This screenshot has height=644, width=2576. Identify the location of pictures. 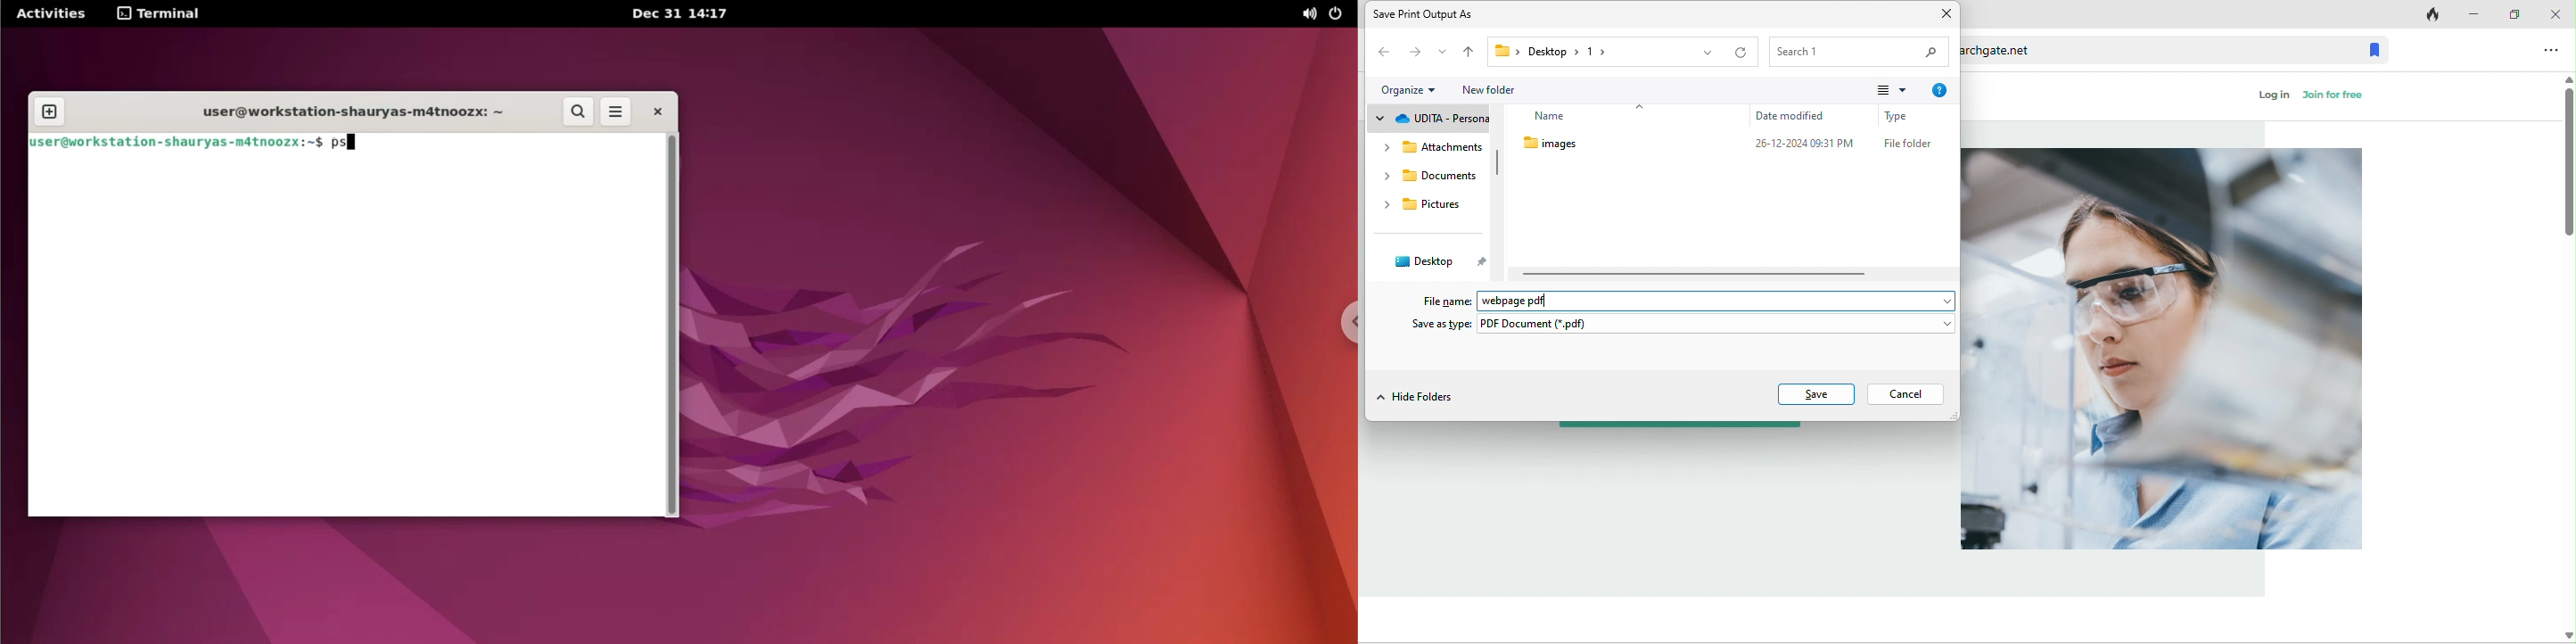
(1423, 208).